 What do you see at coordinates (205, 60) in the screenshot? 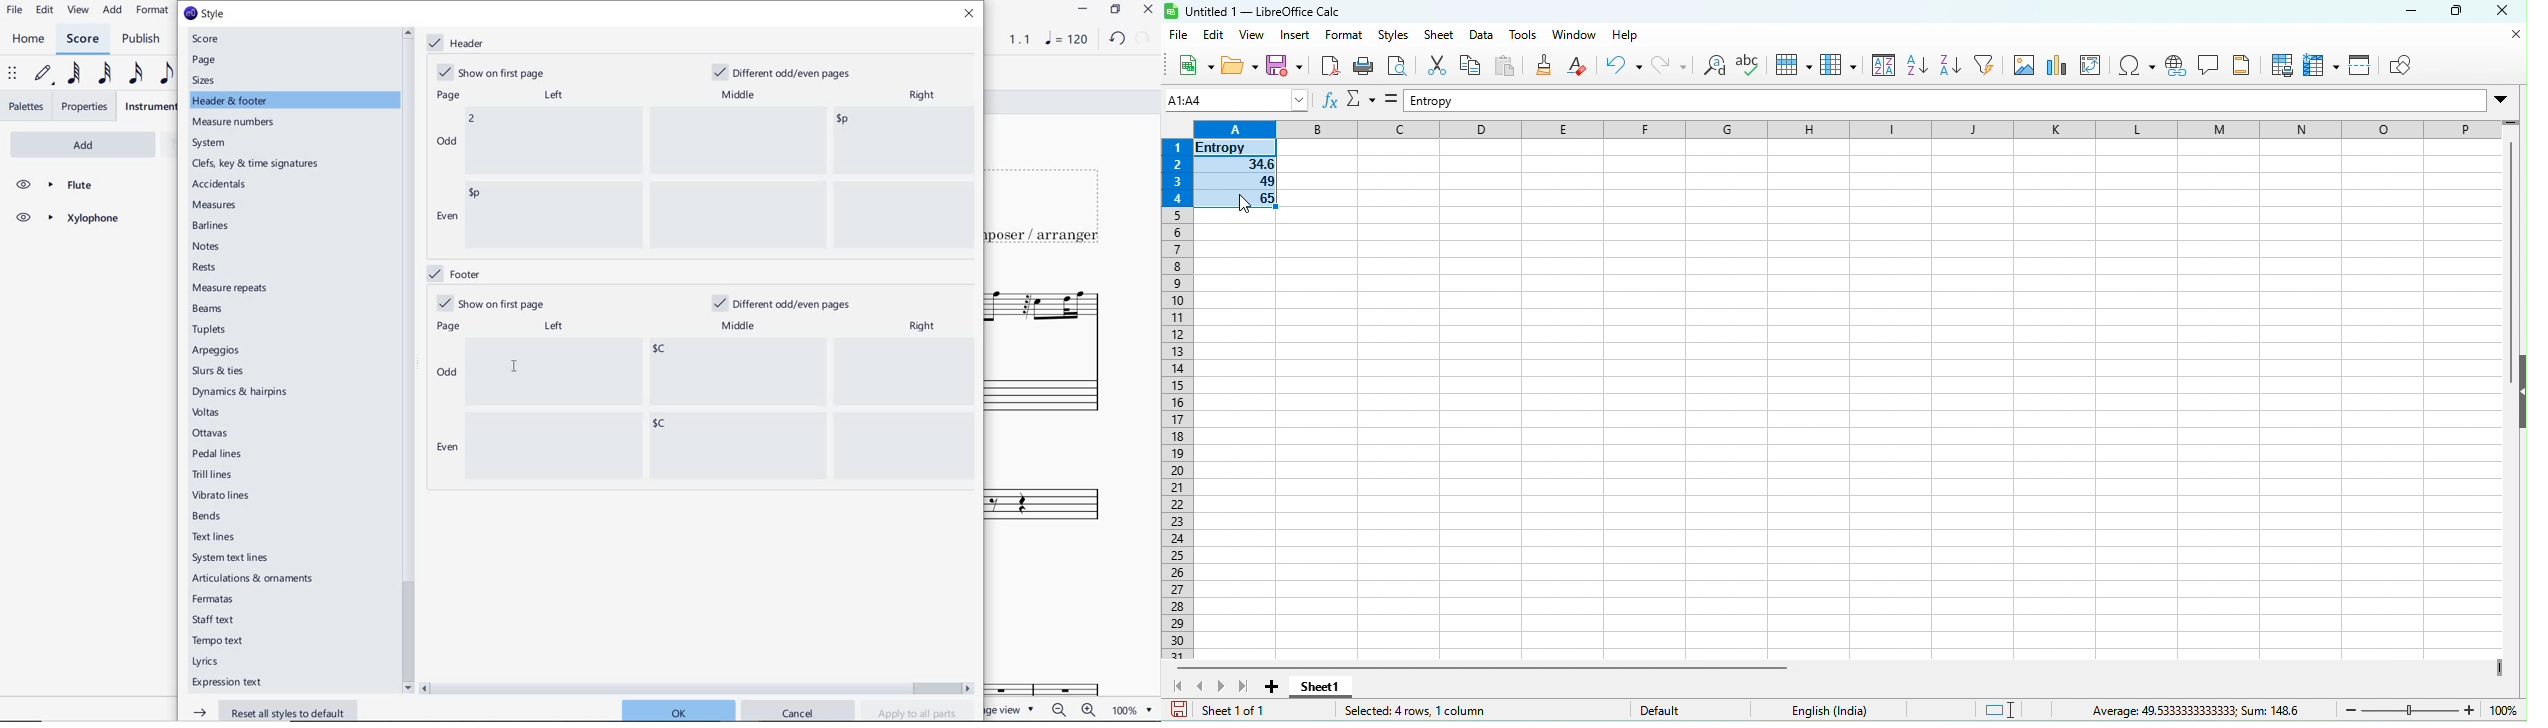
I see `page` at bounding box center [205, 60].